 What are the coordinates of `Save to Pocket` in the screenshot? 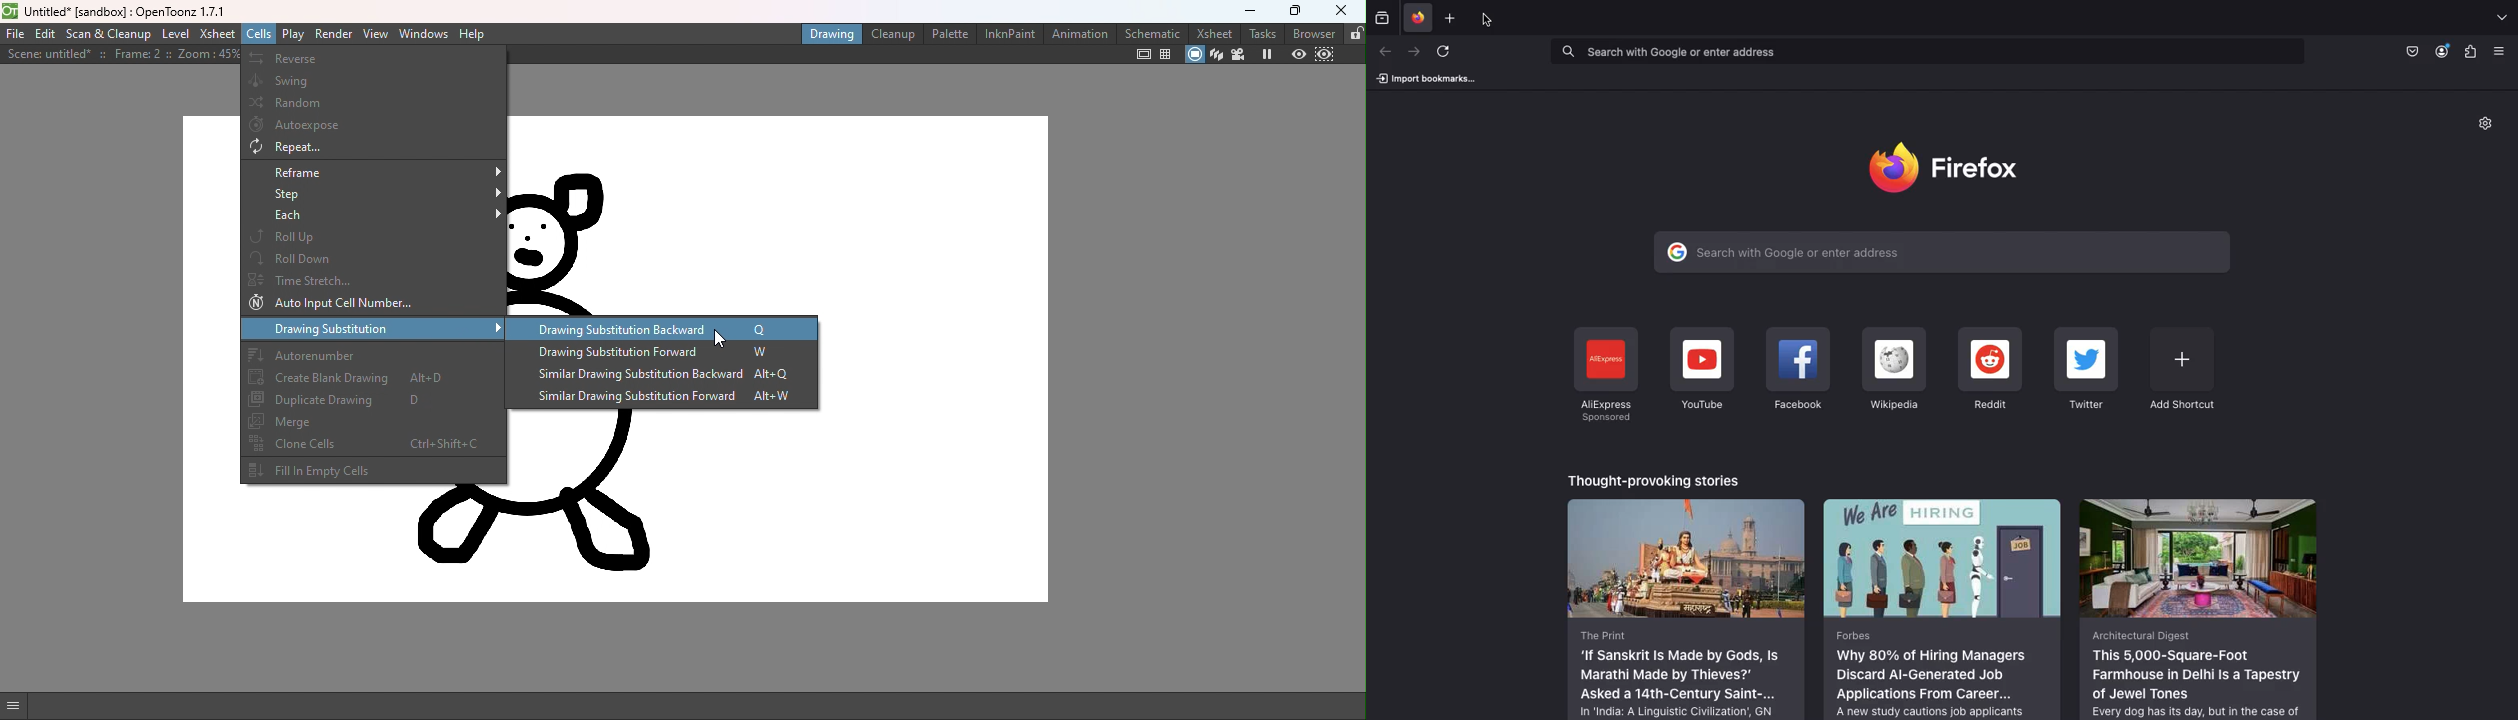 It's located at (2411, 50).